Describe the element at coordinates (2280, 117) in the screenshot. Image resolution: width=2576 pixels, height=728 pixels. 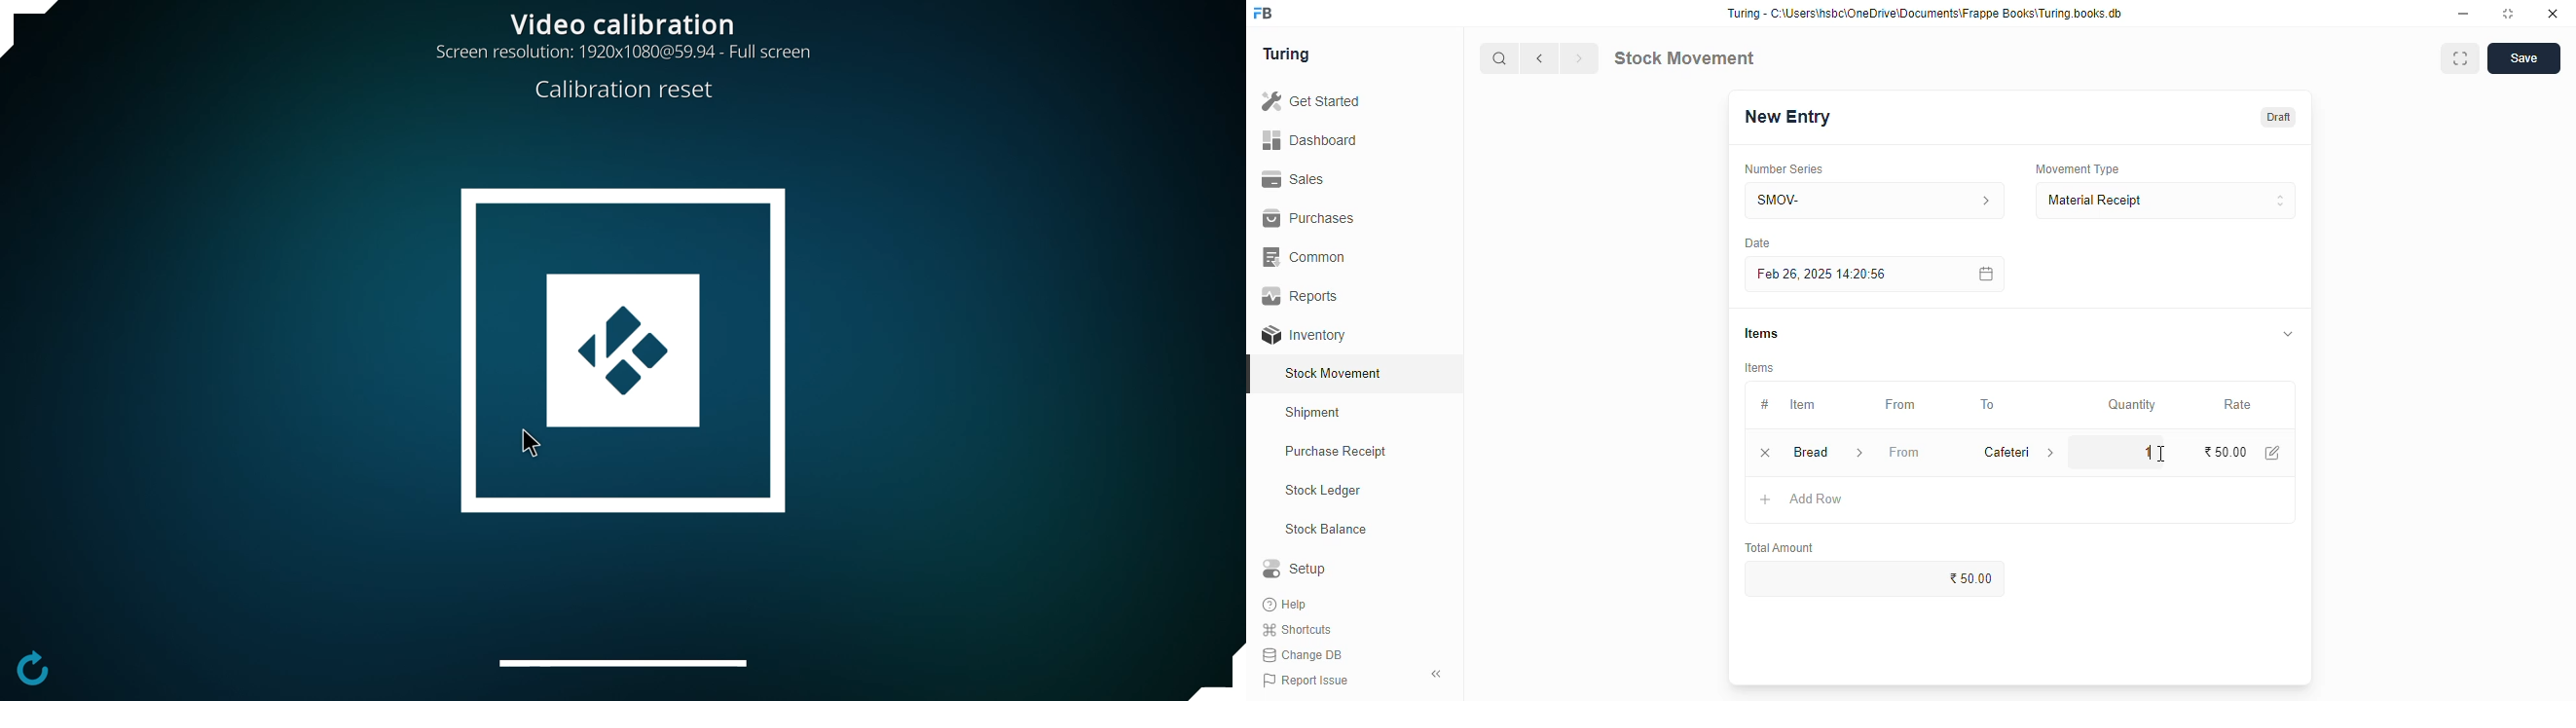
I see `draft` at that location.